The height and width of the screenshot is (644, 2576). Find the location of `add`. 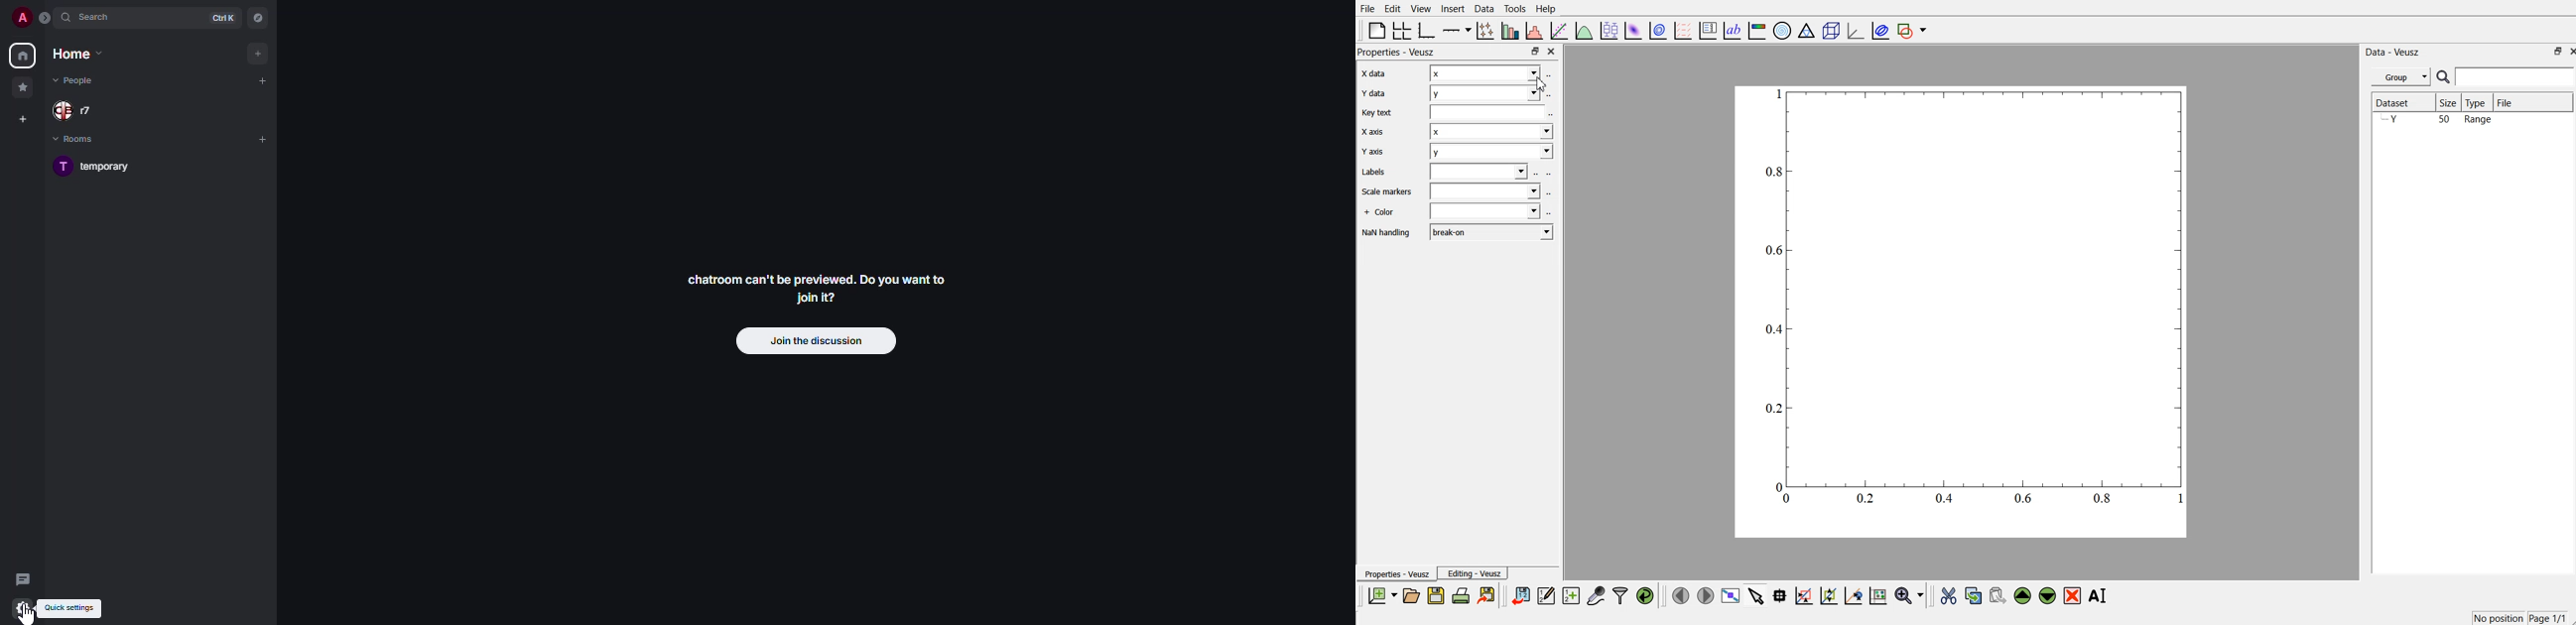

add is located at coordinates (260, 54).